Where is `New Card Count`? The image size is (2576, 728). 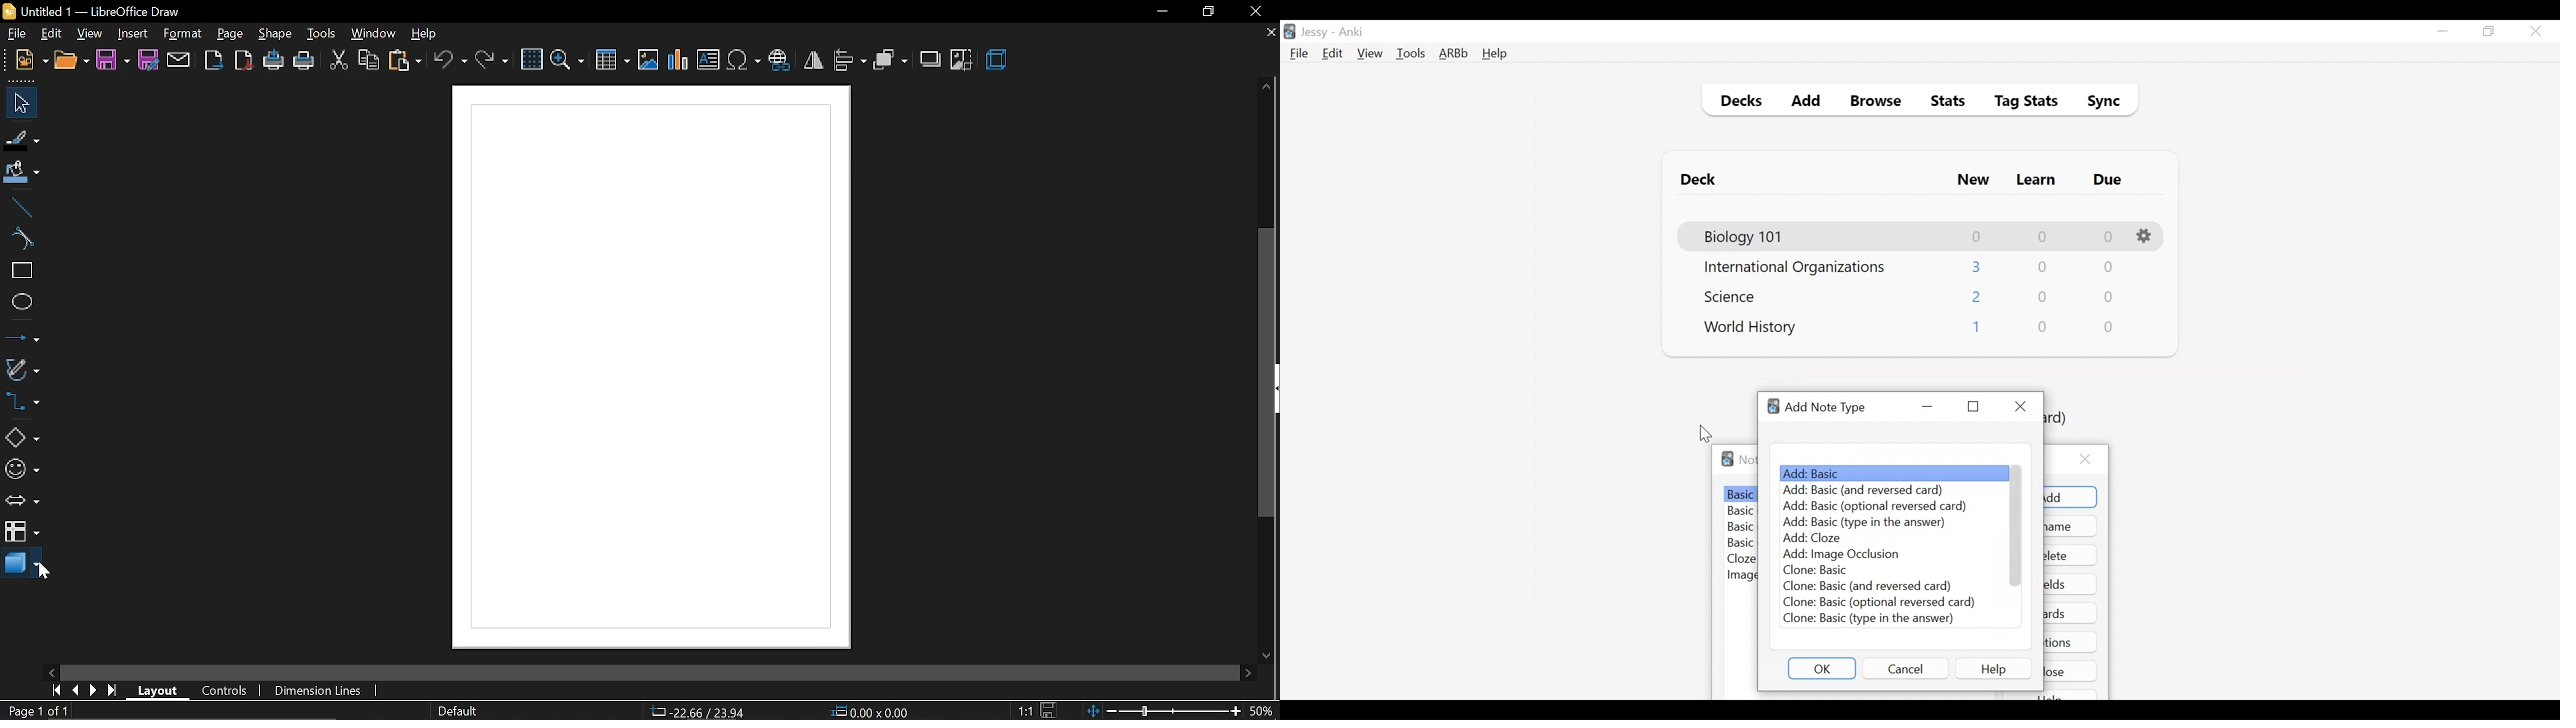 New Card Count is located at coordinates (1975, 329).